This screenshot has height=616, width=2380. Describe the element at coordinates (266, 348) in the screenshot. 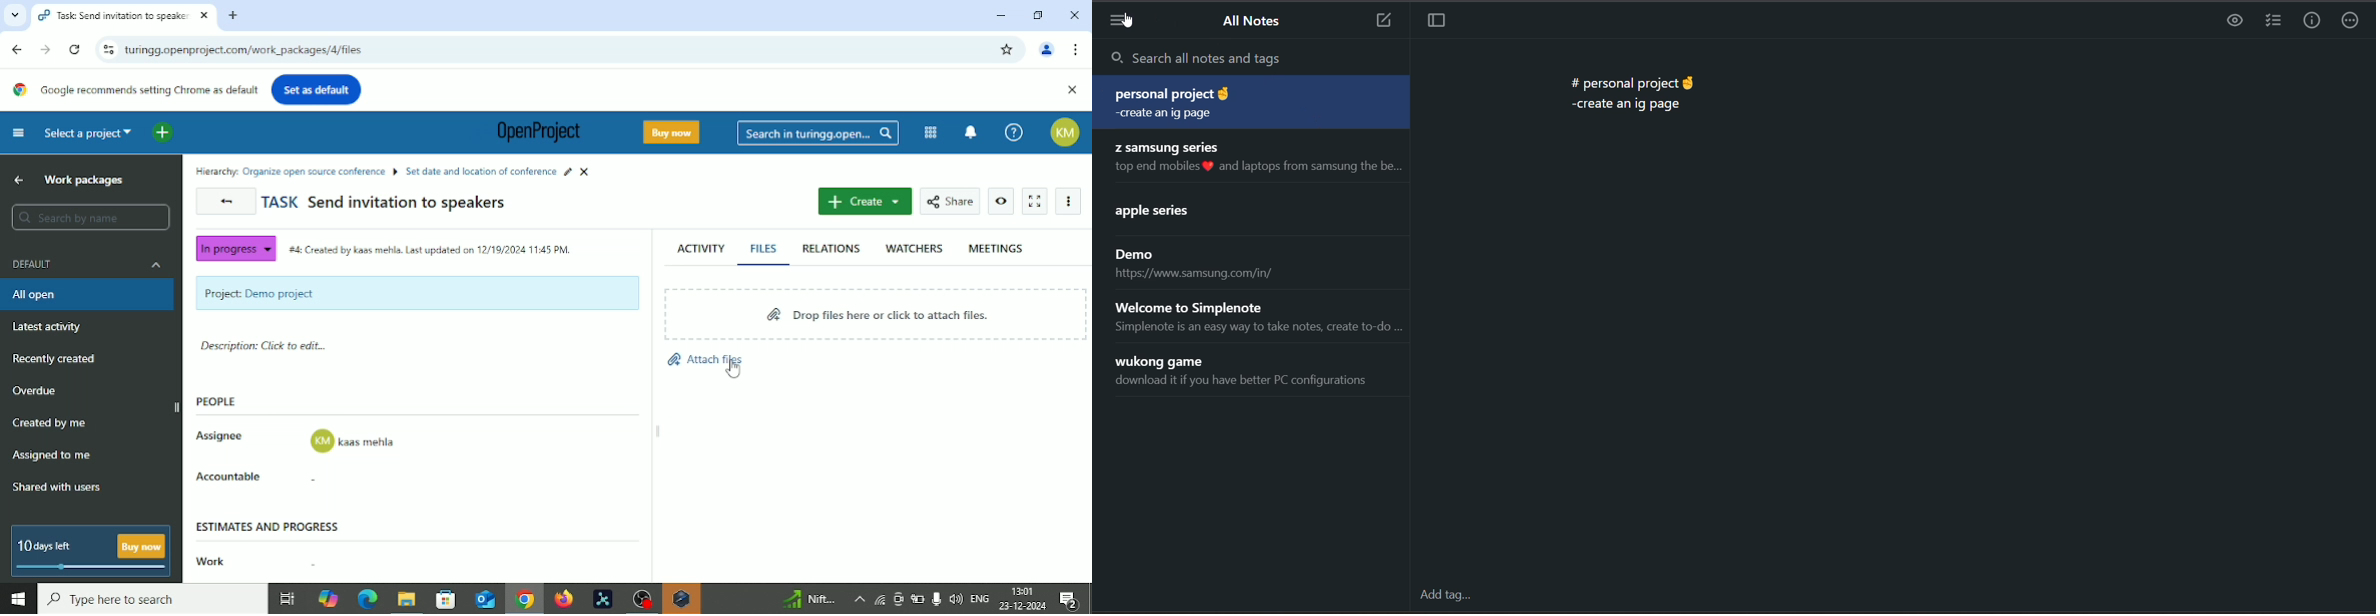

I see `Description` at that location.